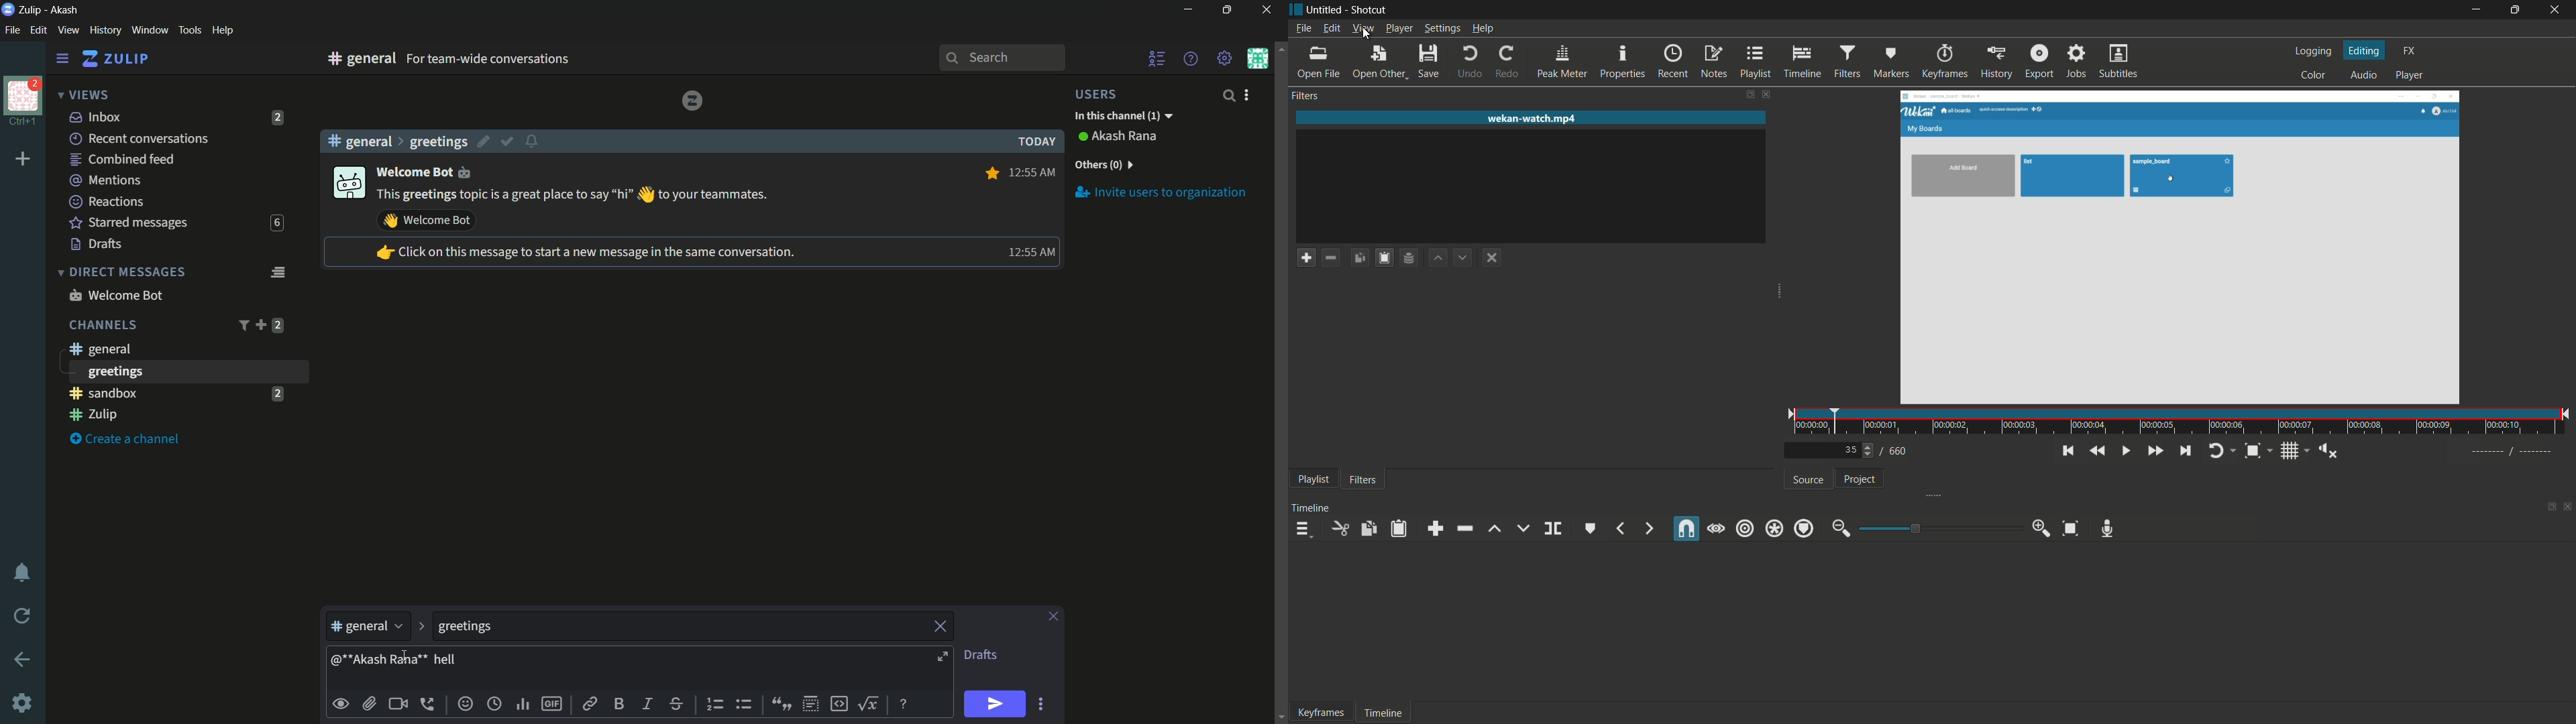 The width and height of the screenshot is (2576, 728). Describe the element at coordinates (692, 100) in the screenshot. I see `Zulip logo` at that location.